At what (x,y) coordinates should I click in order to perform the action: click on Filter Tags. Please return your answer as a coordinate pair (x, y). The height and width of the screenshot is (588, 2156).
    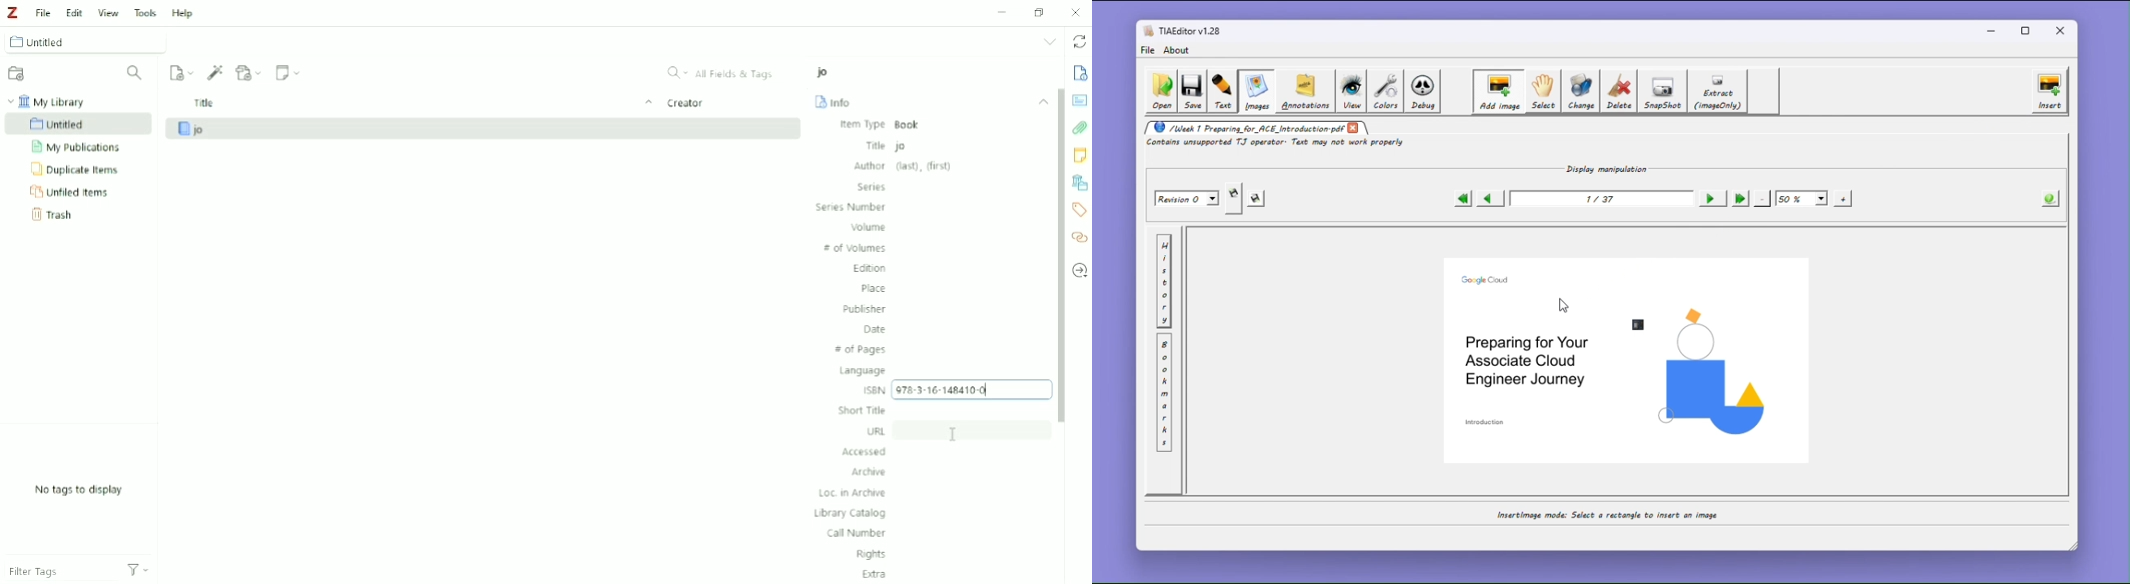
    Looking at the image, I should click on (77, 571).